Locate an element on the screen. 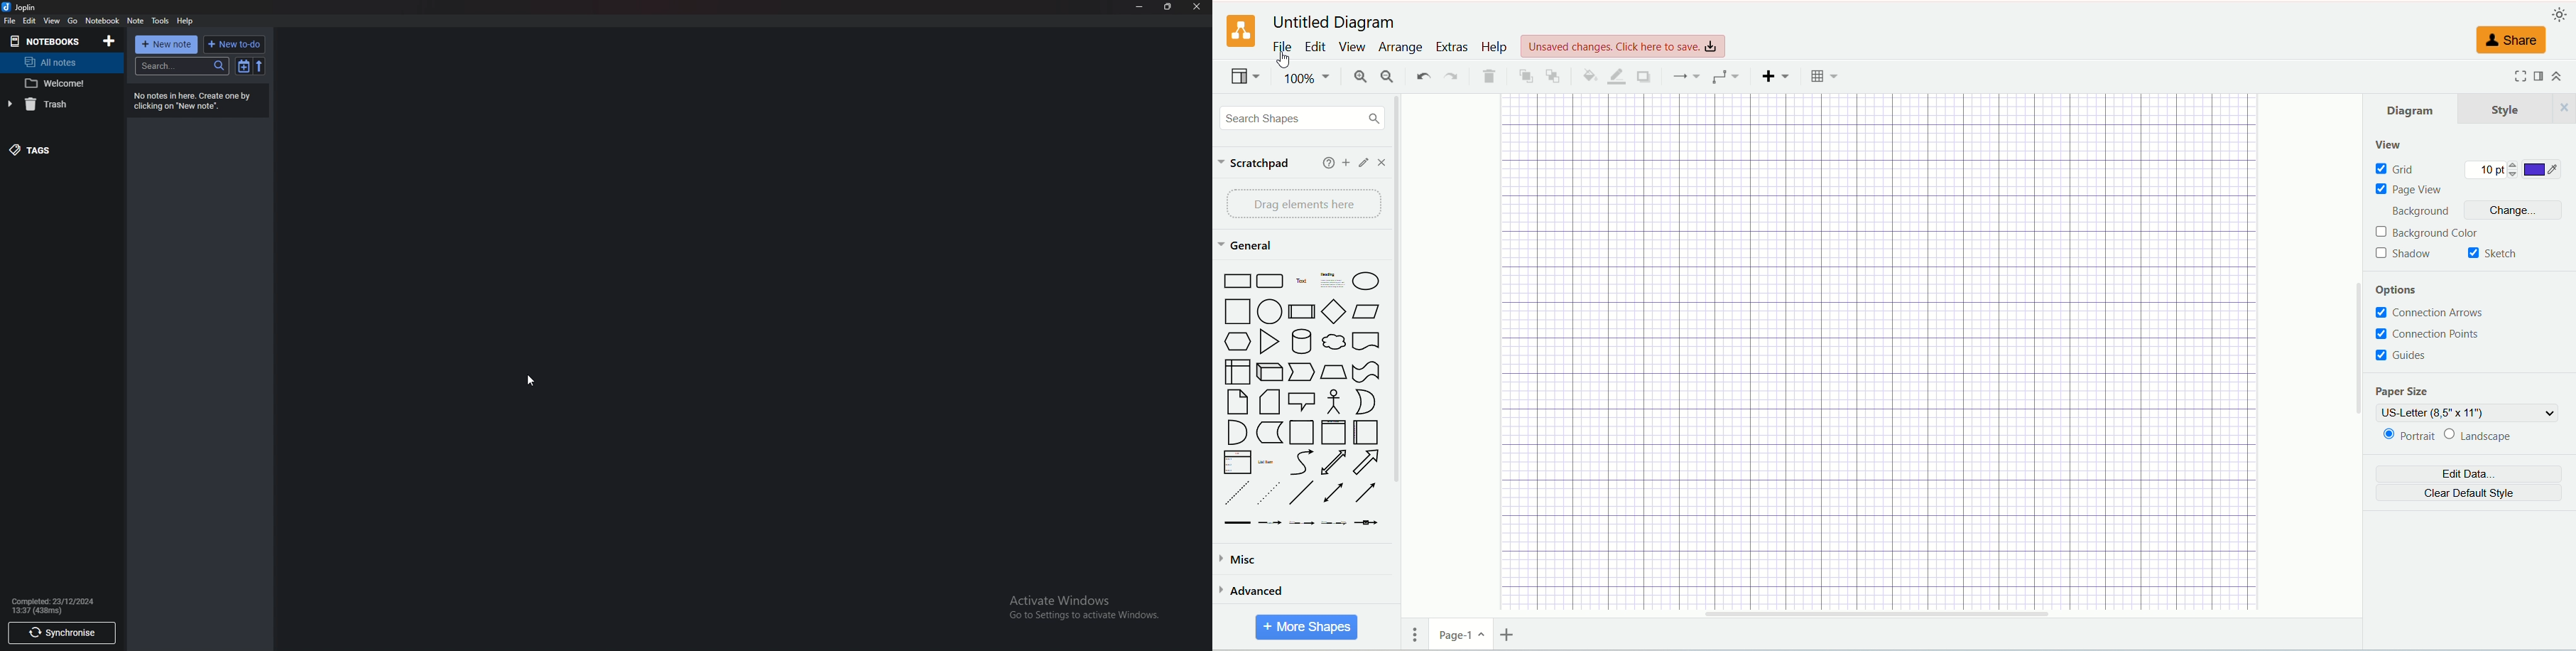 The image size is (2576, 672). connection arrows is located at coordinates (2435, 313).